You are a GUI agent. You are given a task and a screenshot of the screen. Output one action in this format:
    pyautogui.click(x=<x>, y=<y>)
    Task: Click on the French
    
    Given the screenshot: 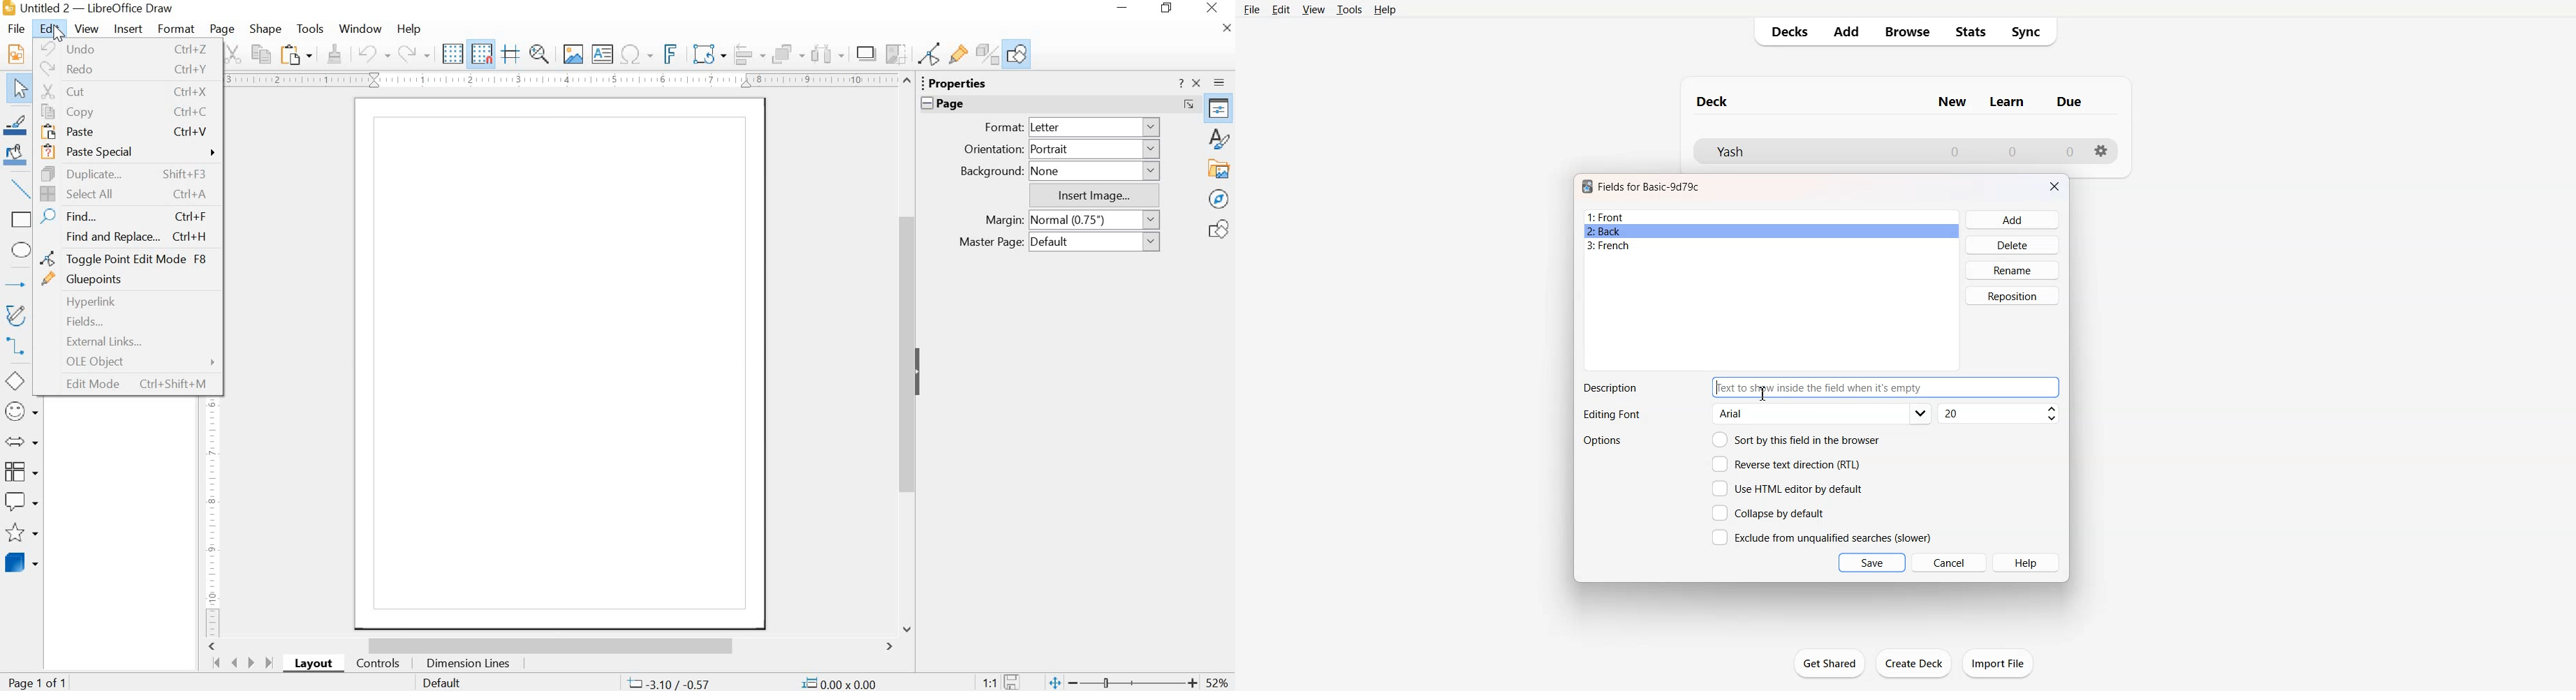 What is the action you would take?
    pyautogui.click(x=1772, y=246)
    